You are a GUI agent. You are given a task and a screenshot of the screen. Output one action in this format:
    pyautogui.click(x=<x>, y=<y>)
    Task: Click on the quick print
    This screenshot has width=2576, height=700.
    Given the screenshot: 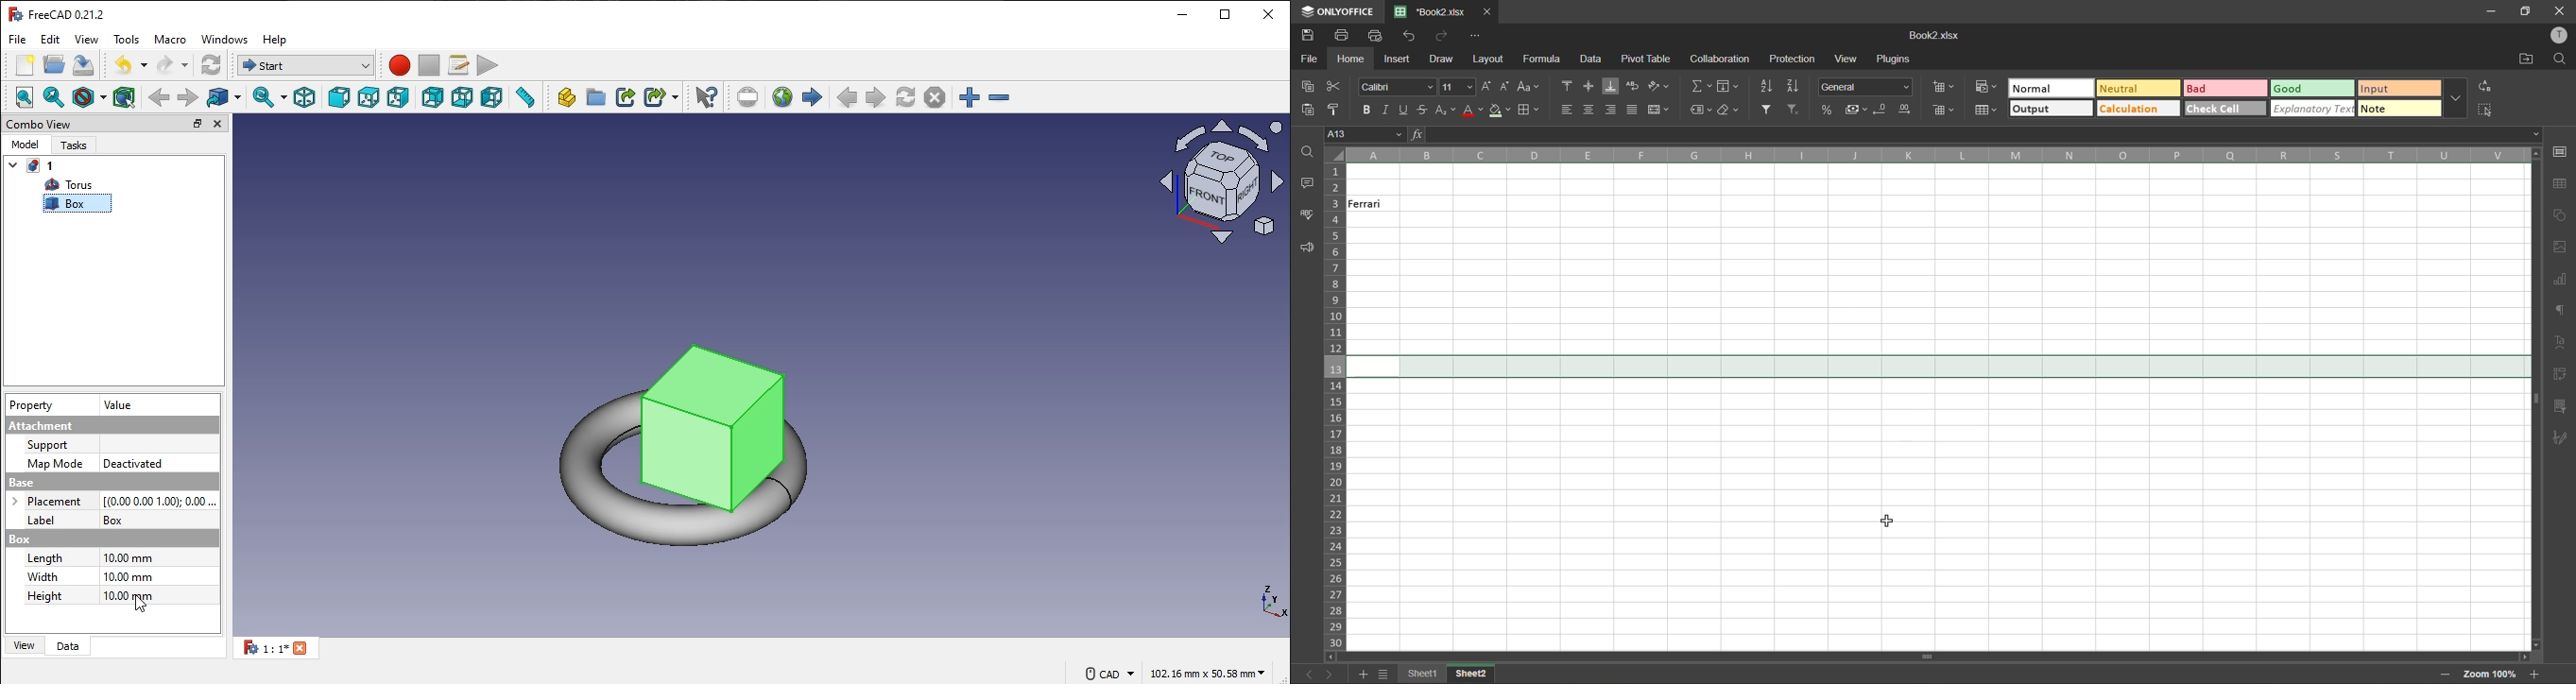 What is the action you would take?
    pyautogui.click(x=1378, y=36)
    